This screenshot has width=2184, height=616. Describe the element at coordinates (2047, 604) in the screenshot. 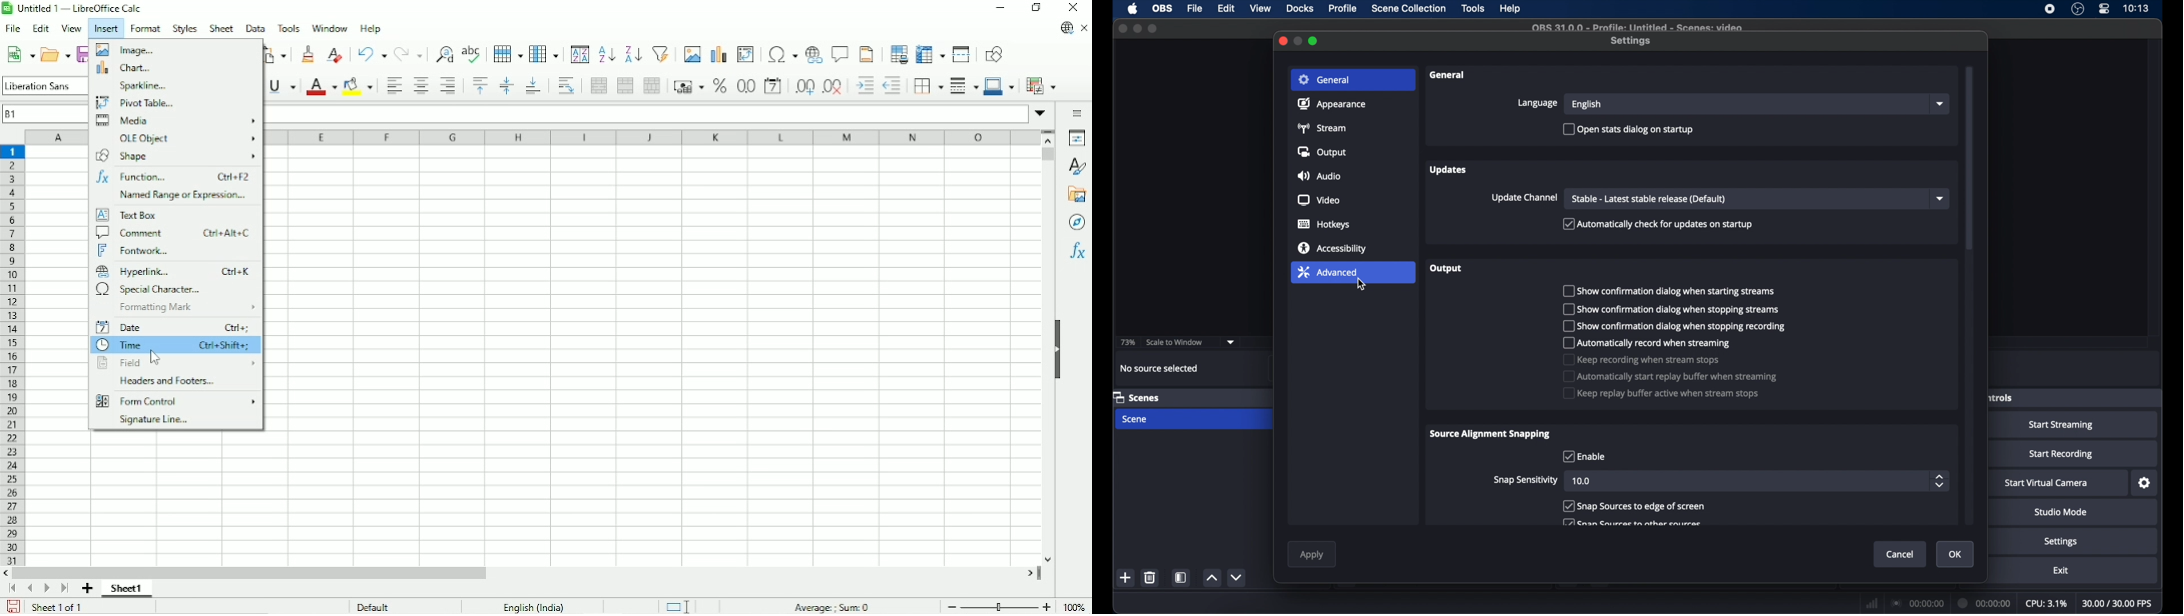

I see `cpu` at that location.